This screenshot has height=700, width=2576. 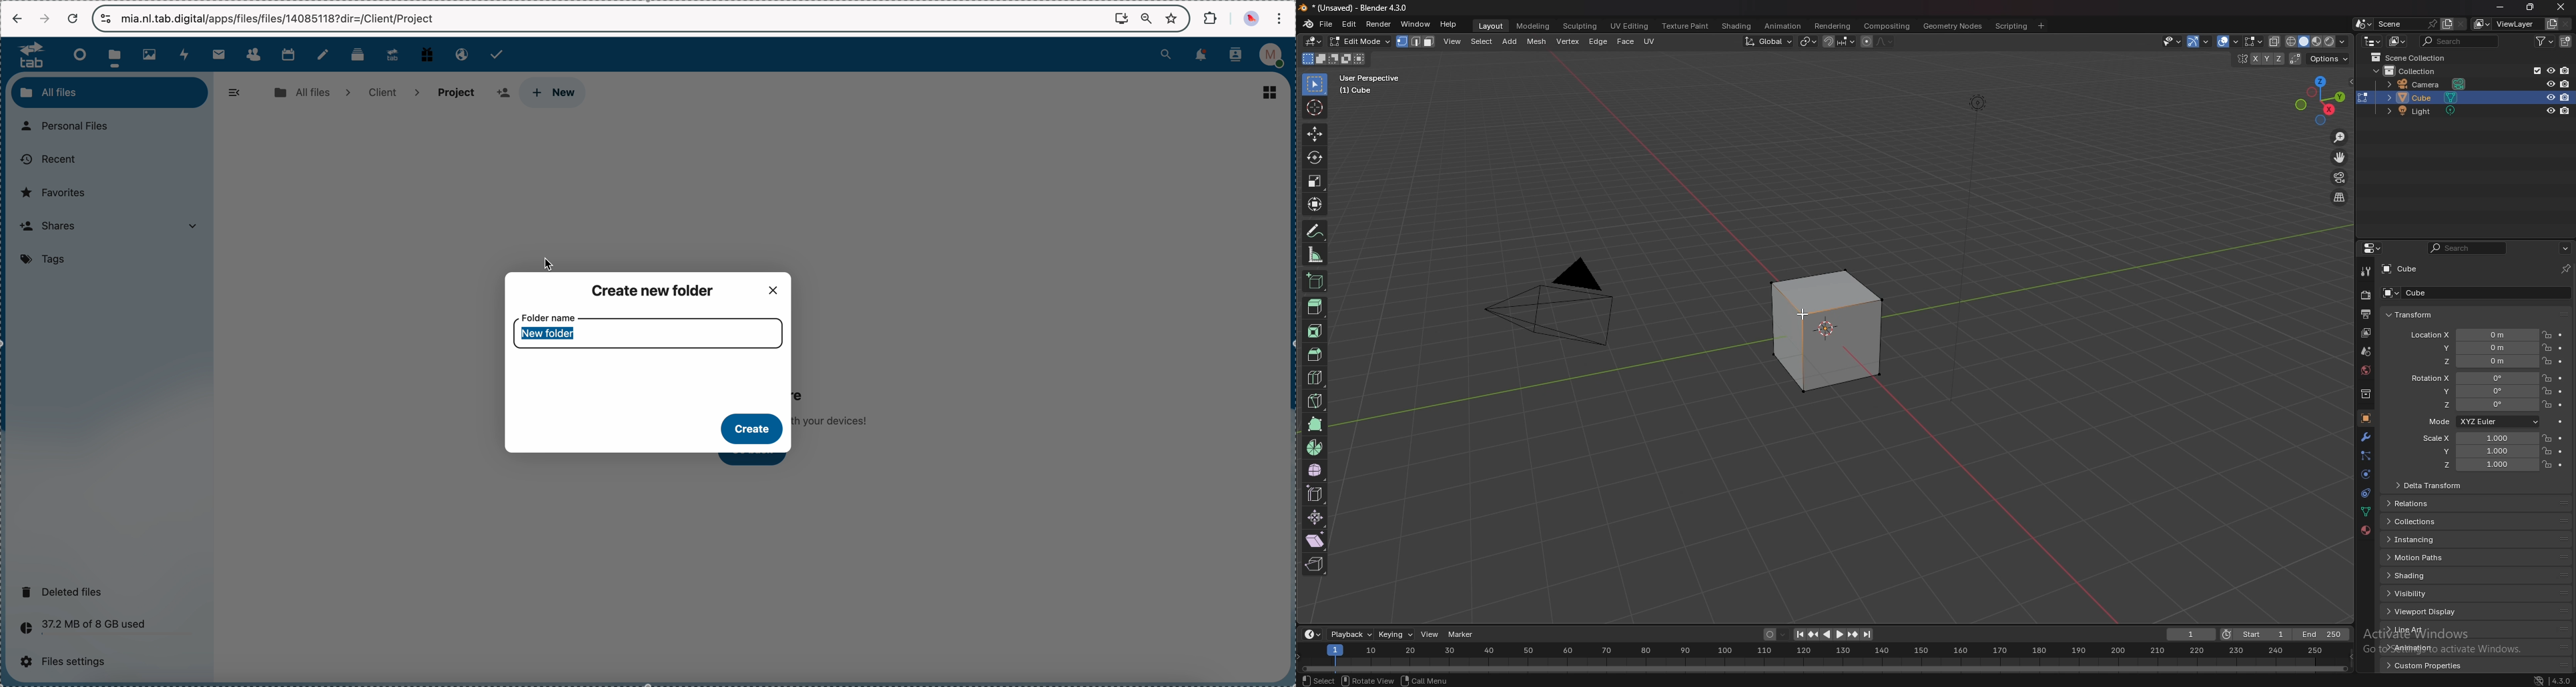 What do you see at coordinates (498, 54) in the screenshot?
I see `tasks` at bounding box center [498, 54].